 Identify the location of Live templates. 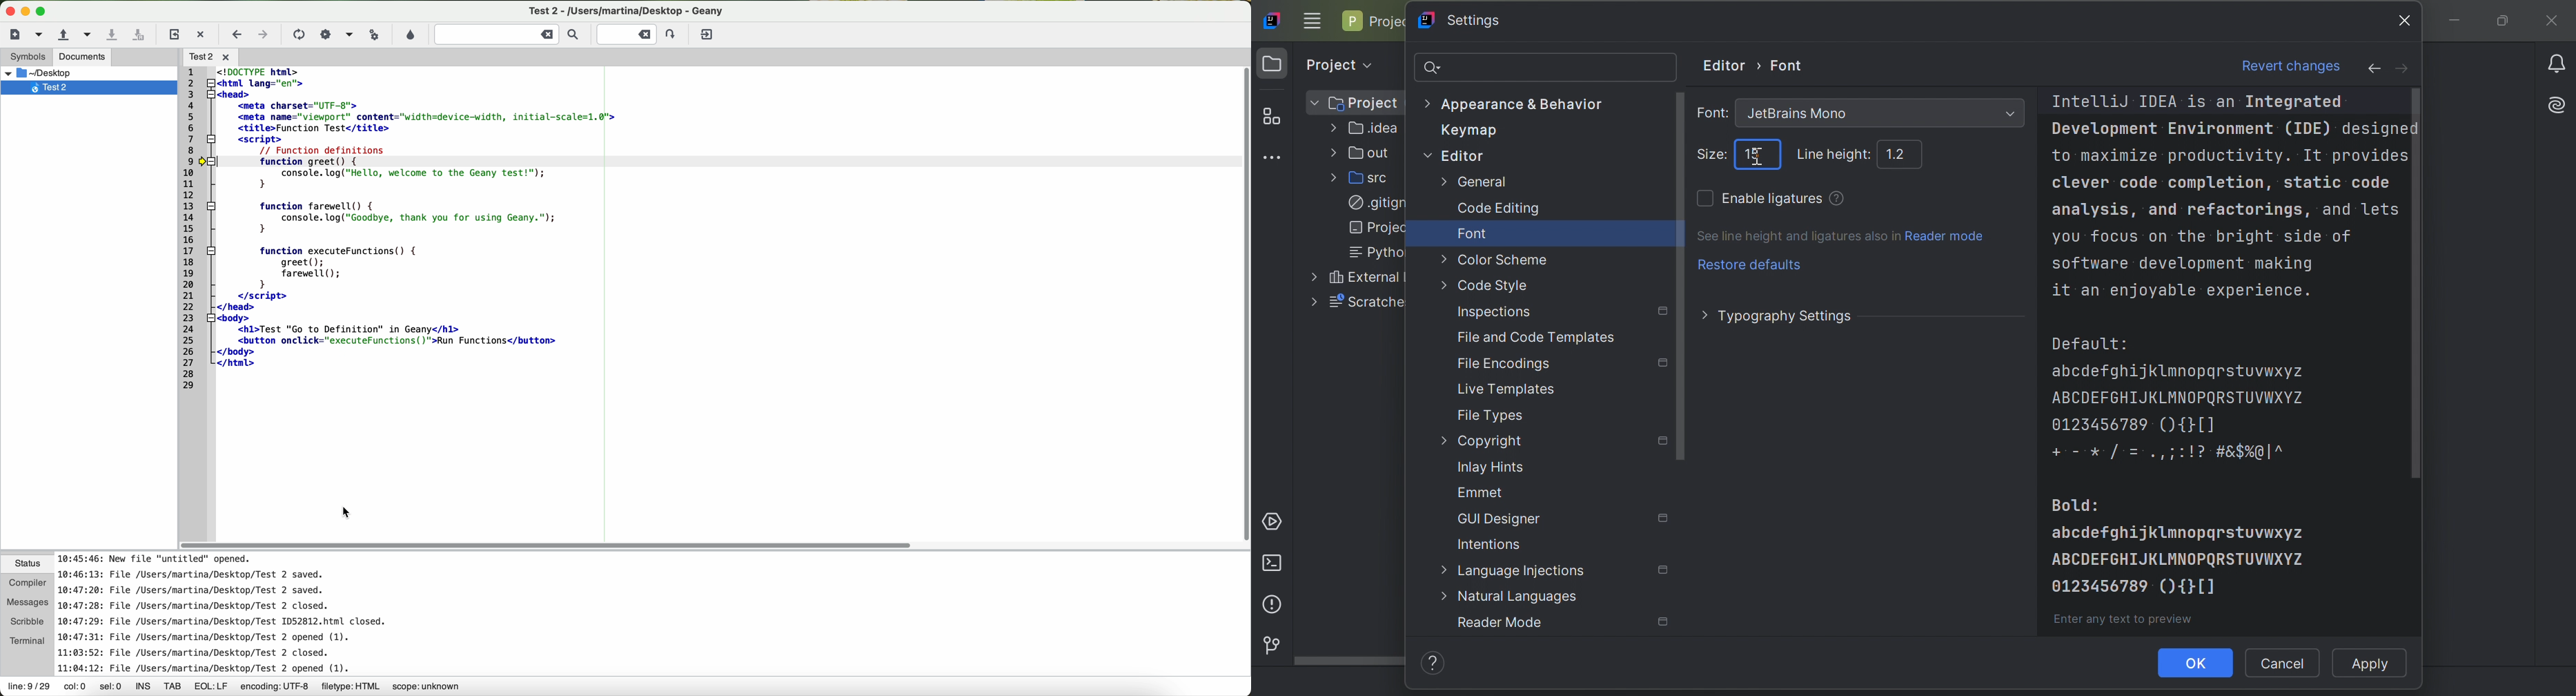
(1506, 390).